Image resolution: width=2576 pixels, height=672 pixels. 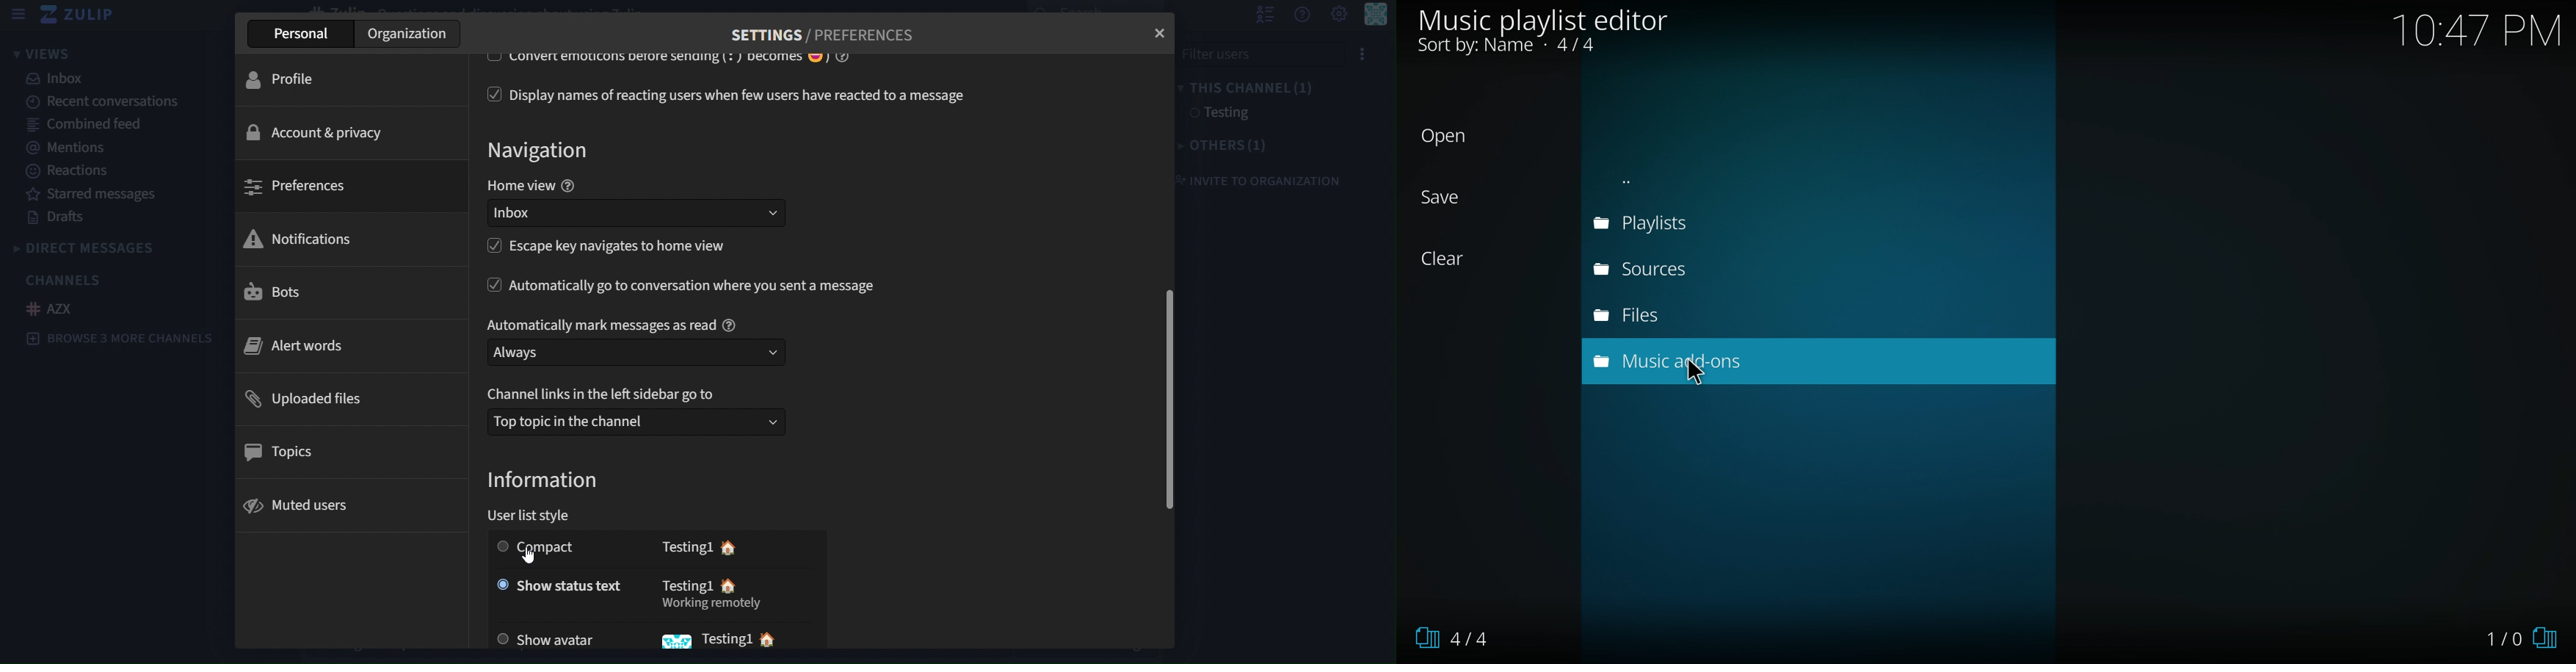 What do you see at coordinates (561, 549) in the screenshot?
I see `compact ` at bounding box center [561, 549].